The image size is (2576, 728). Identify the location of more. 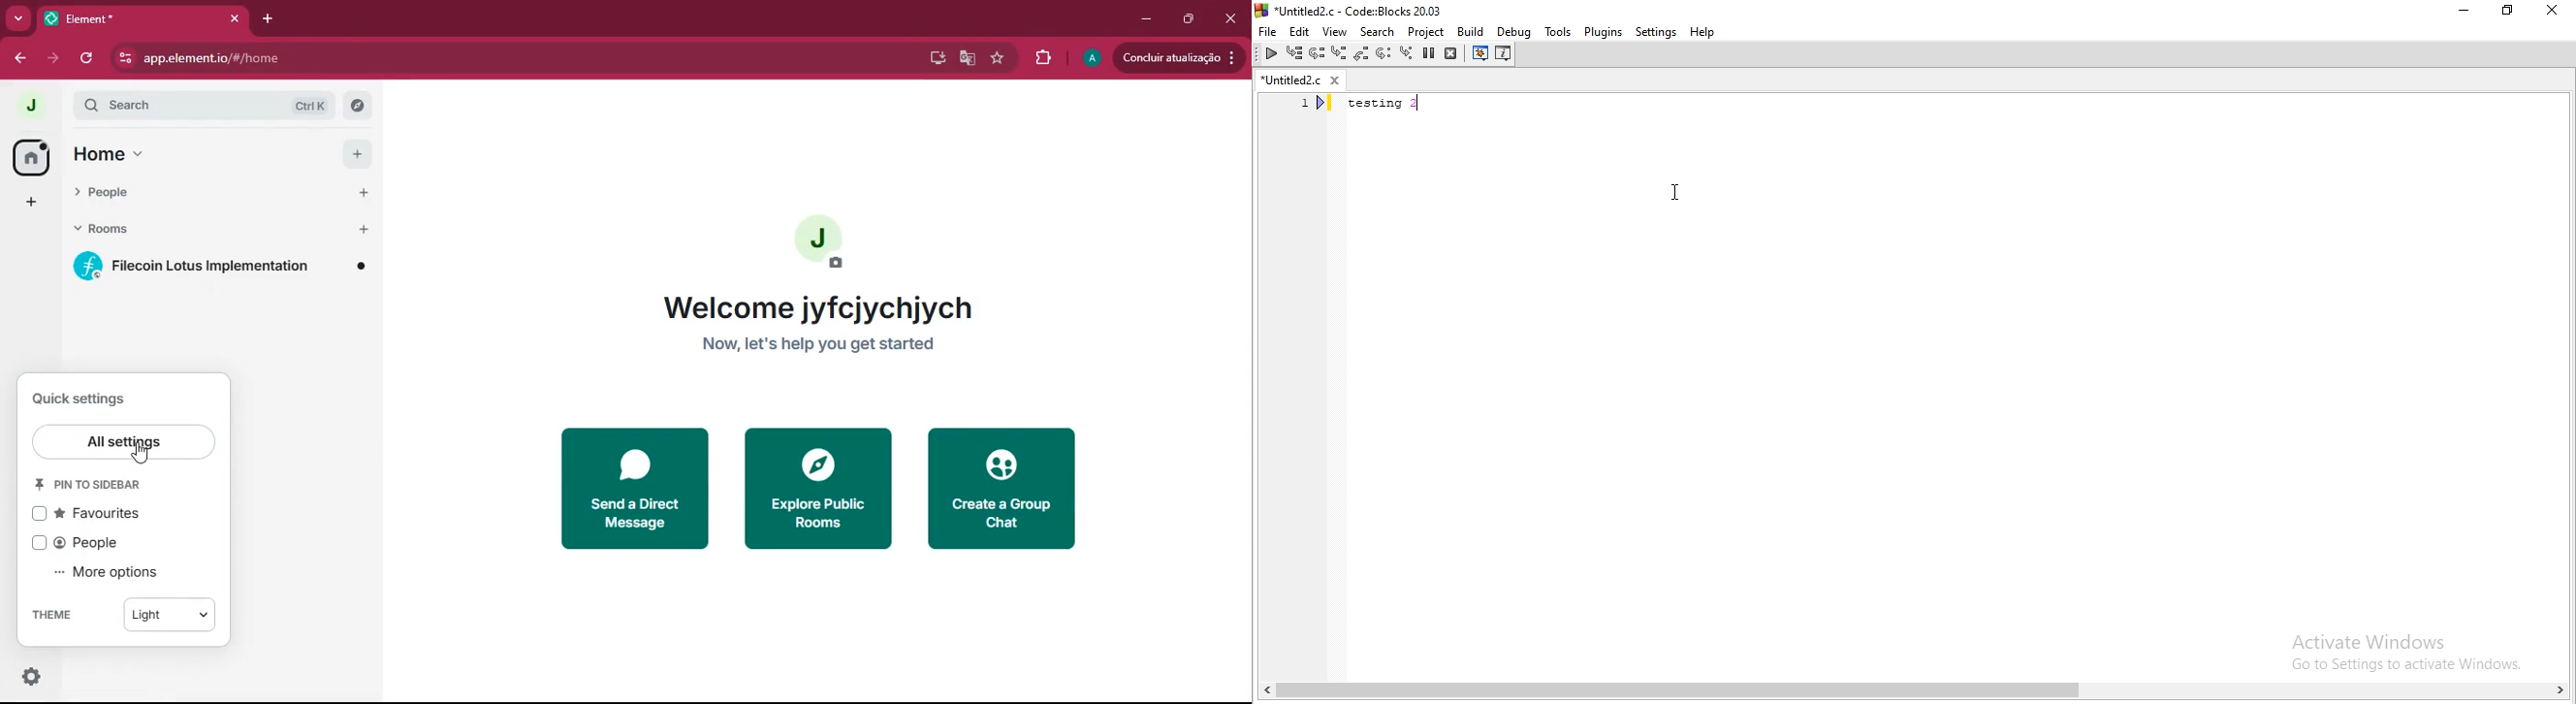
(18, 19).